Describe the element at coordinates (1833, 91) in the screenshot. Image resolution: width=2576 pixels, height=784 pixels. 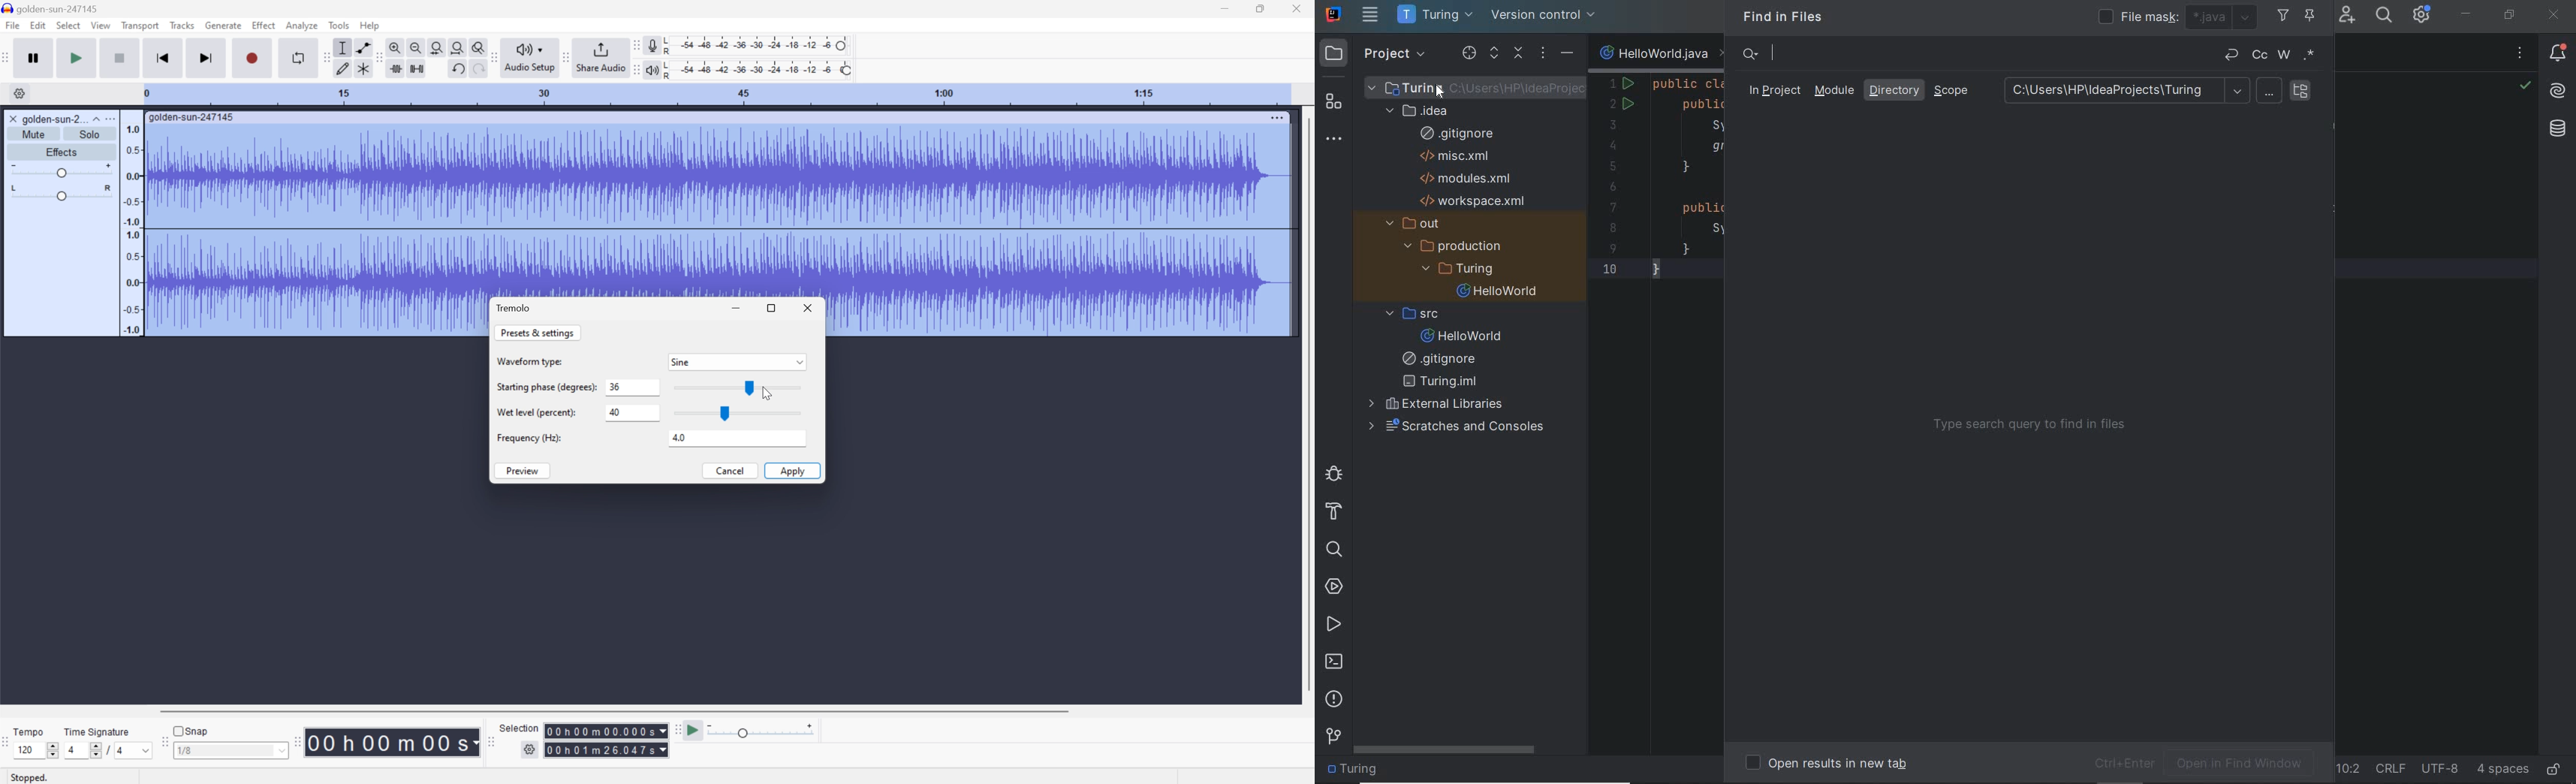
I see `module` at that location.